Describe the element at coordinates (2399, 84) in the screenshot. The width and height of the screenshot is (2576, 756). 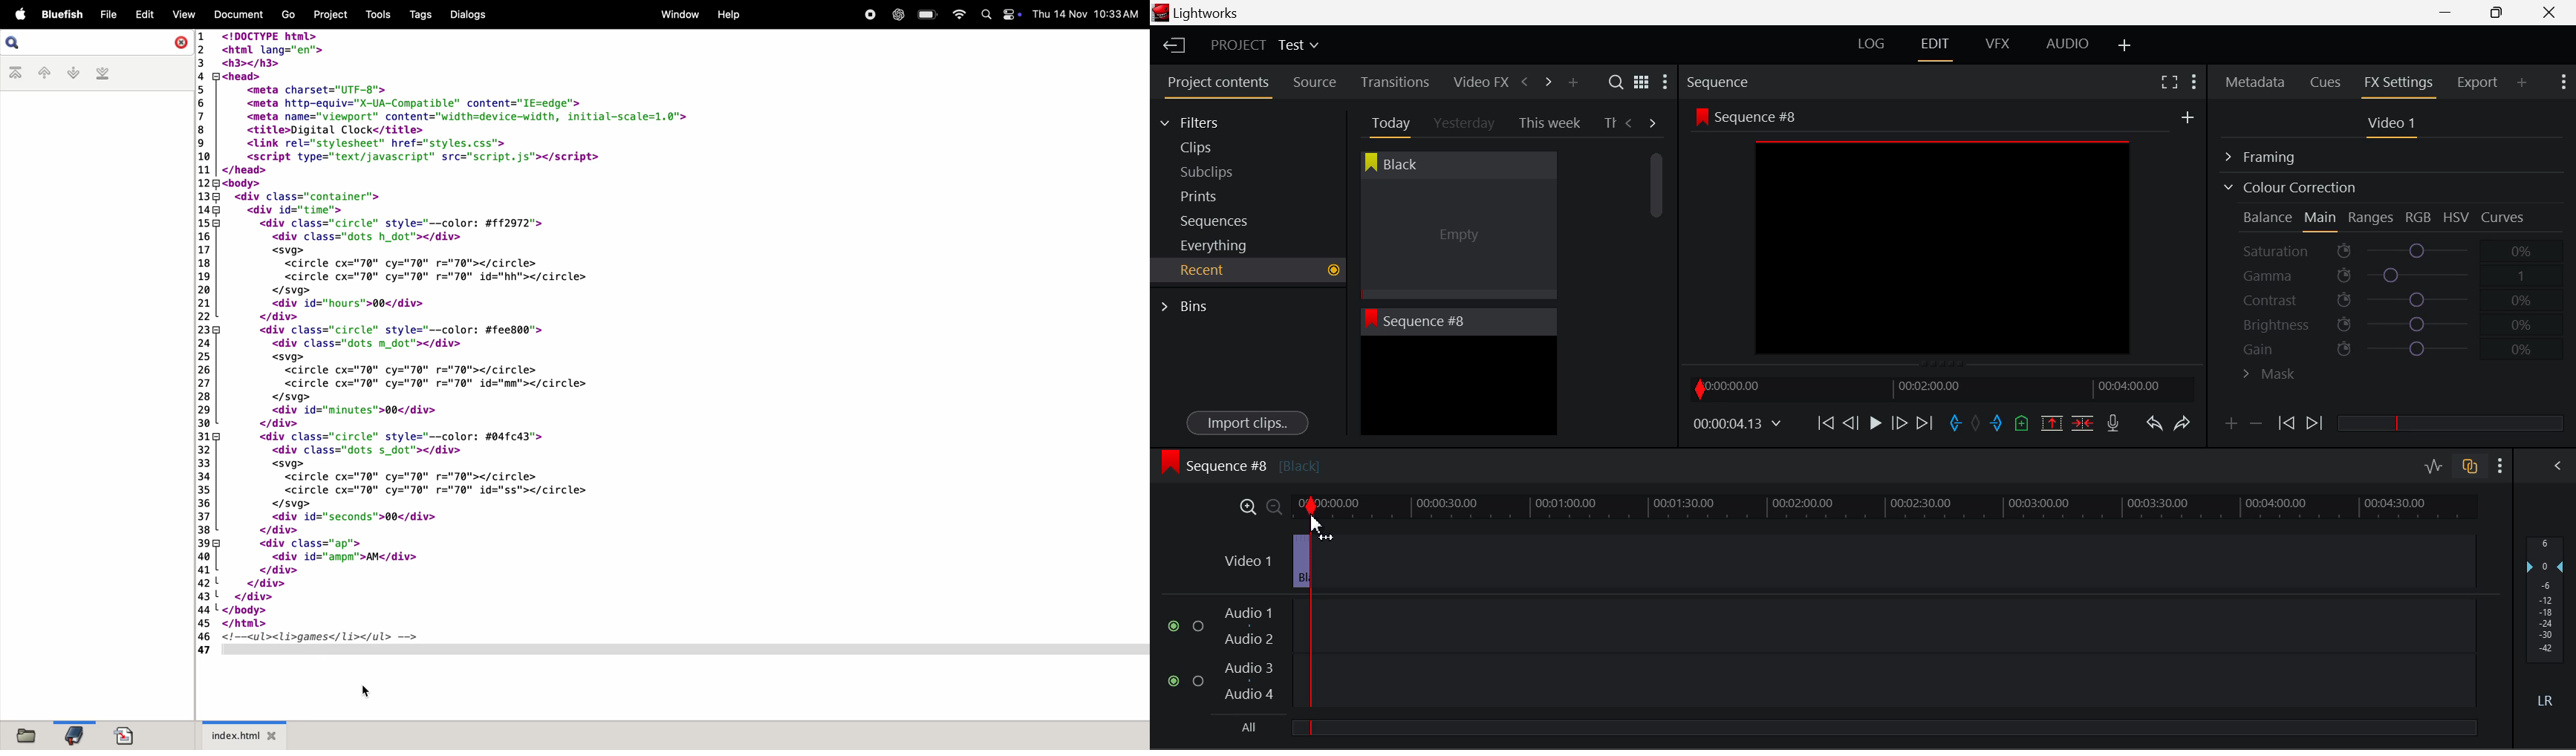
I see `FX Settings Panel Open` at that location.